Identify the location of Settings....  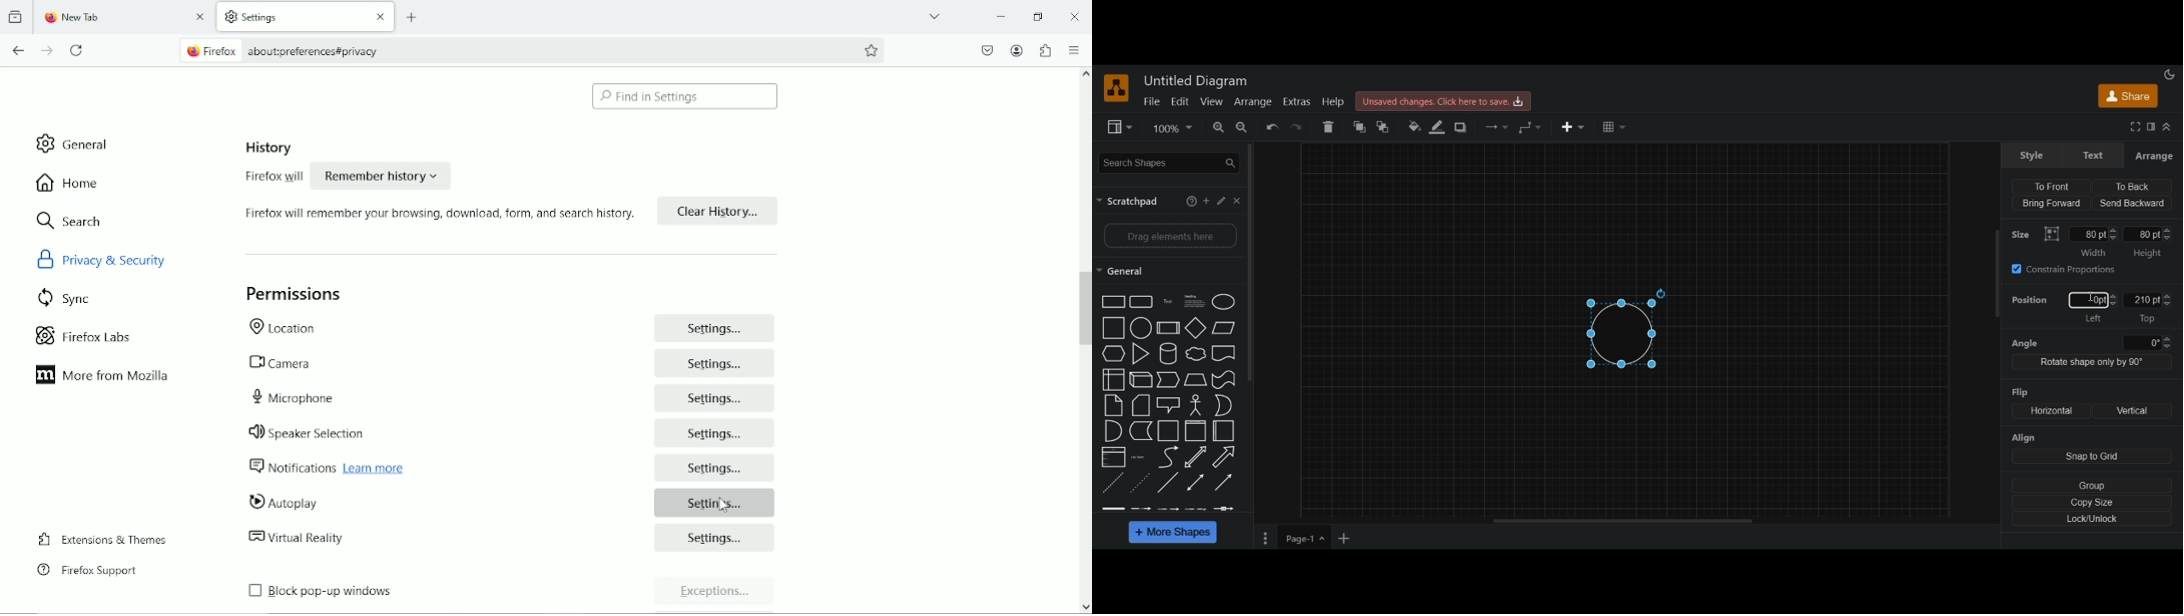
(713, 468).